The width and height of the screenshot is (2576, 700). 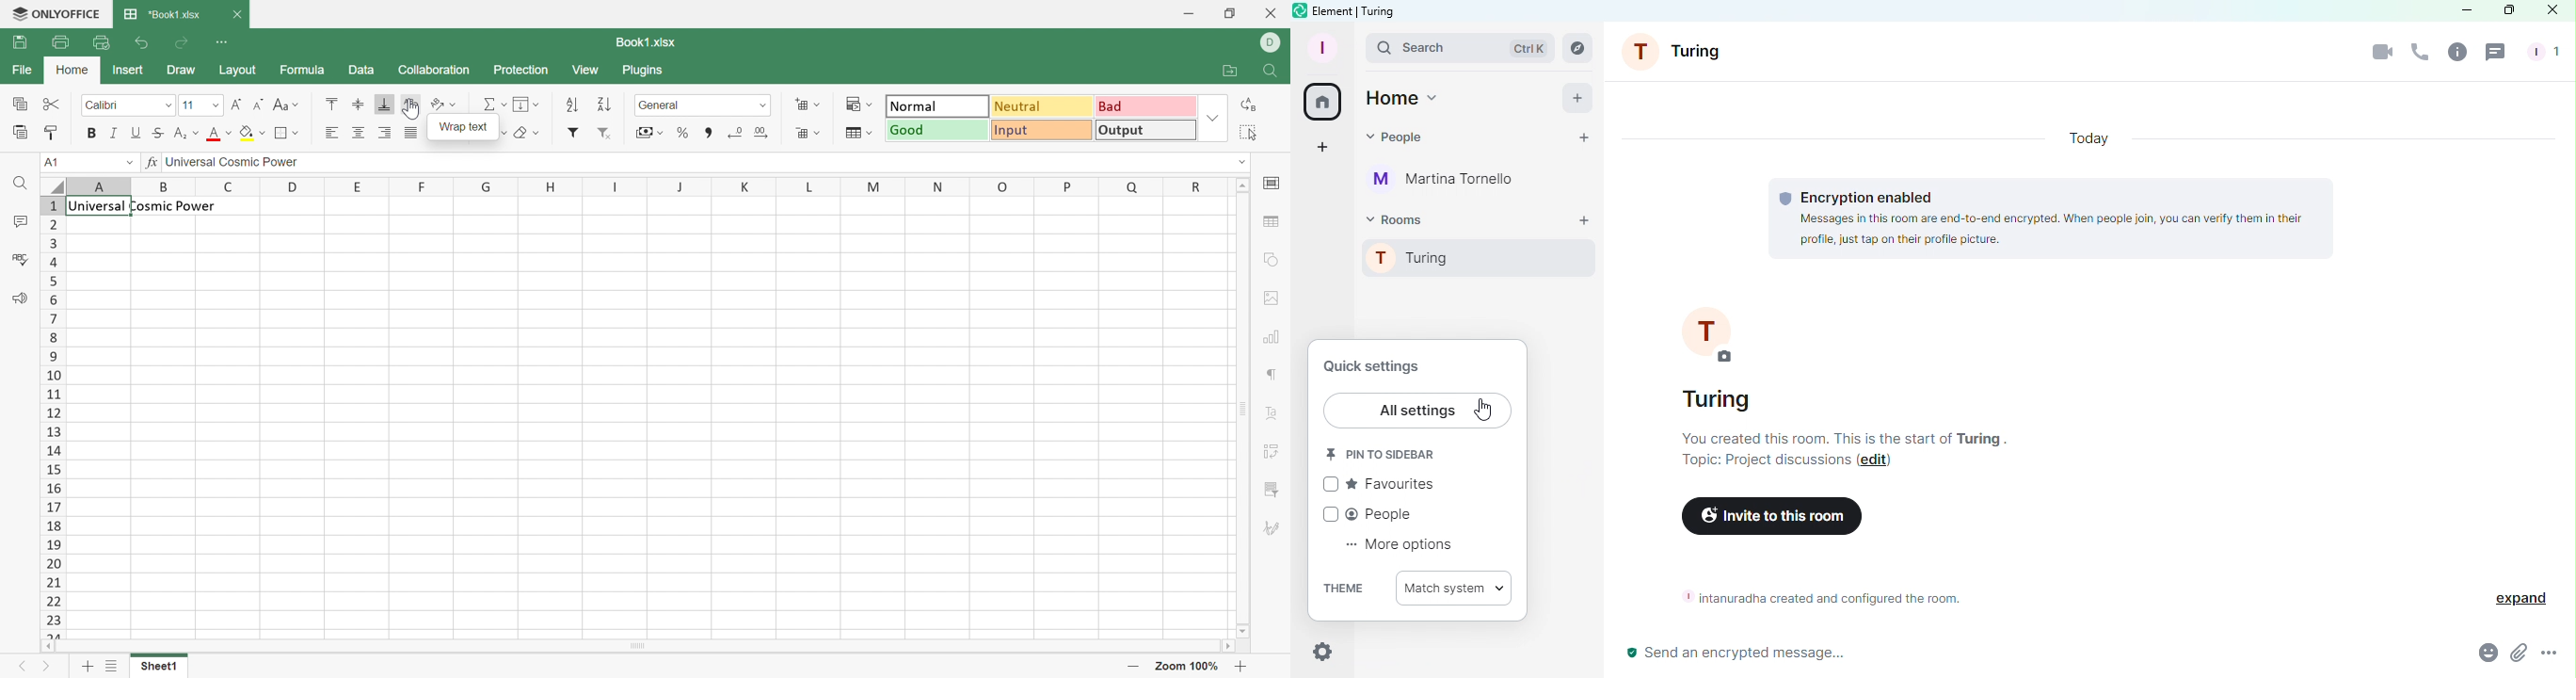 What do you see at coordinates (1192, 10) in the screenshot?
I see `Minimize` at bounding box center [1192, 10].